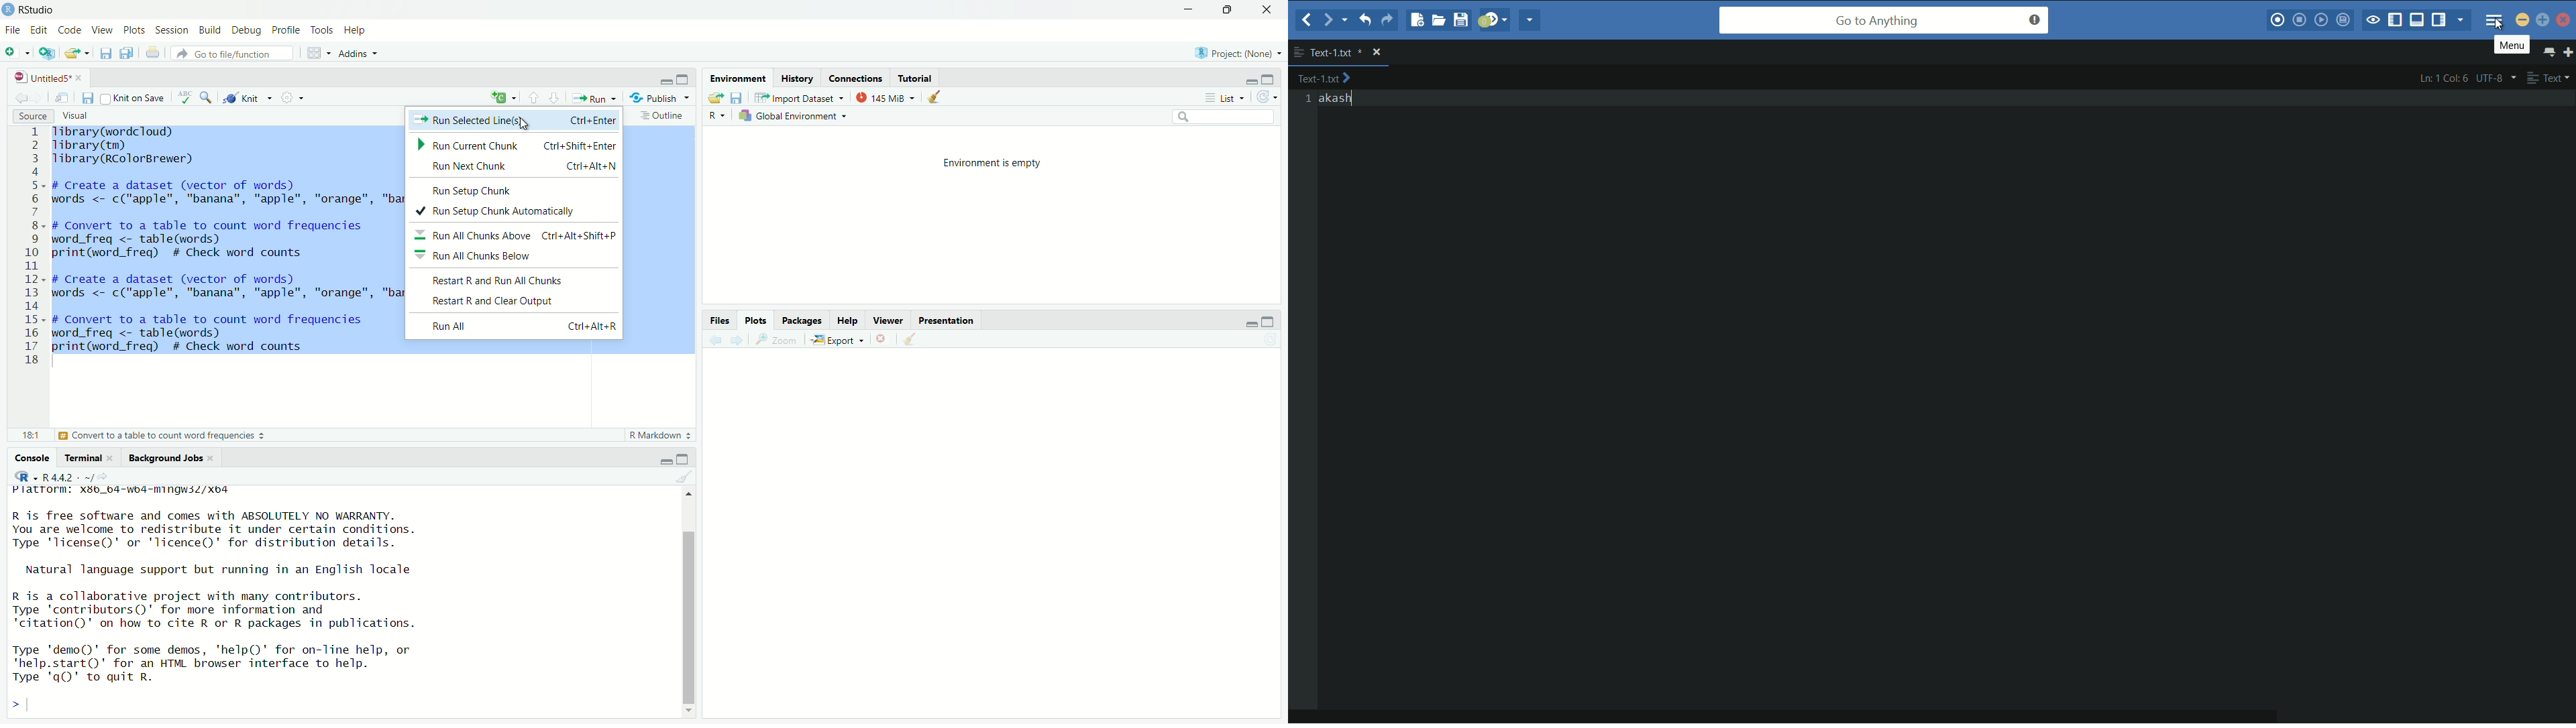 The image size is (2576, 728). What do you see at coordinates (946, 319) in the screenshot?
I see `Presentation` at bounding box center [946, 319].